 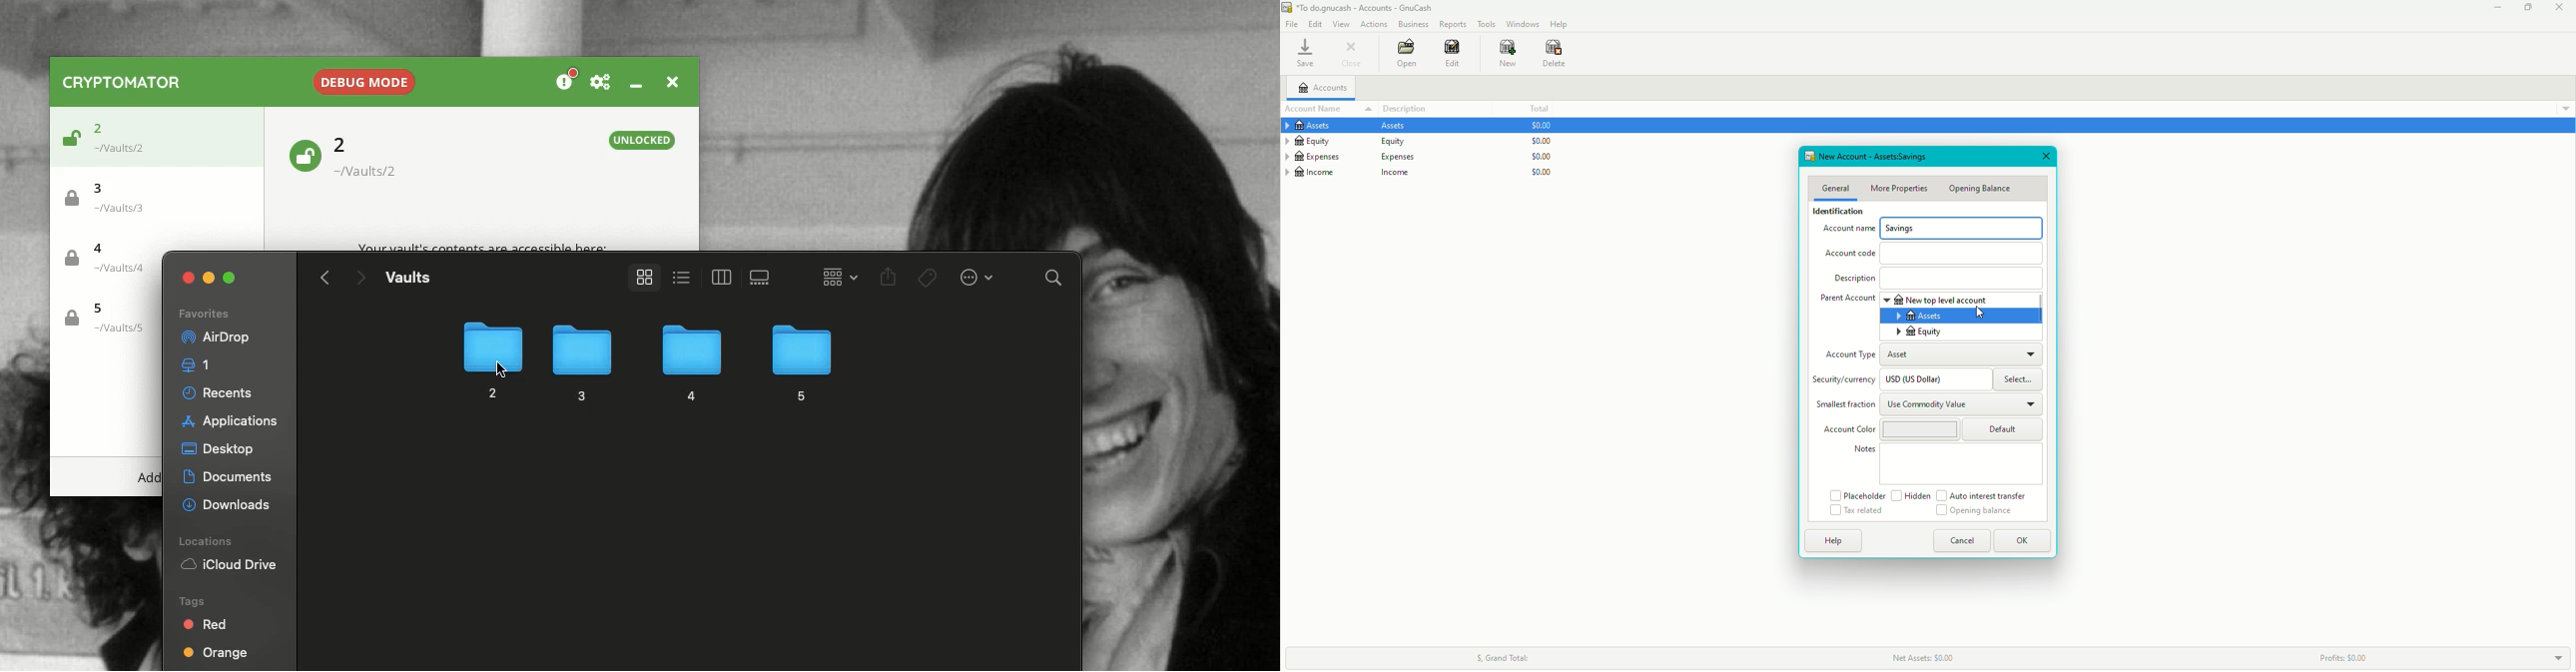 I want to click on Notes, so click(x=1865, y=449).